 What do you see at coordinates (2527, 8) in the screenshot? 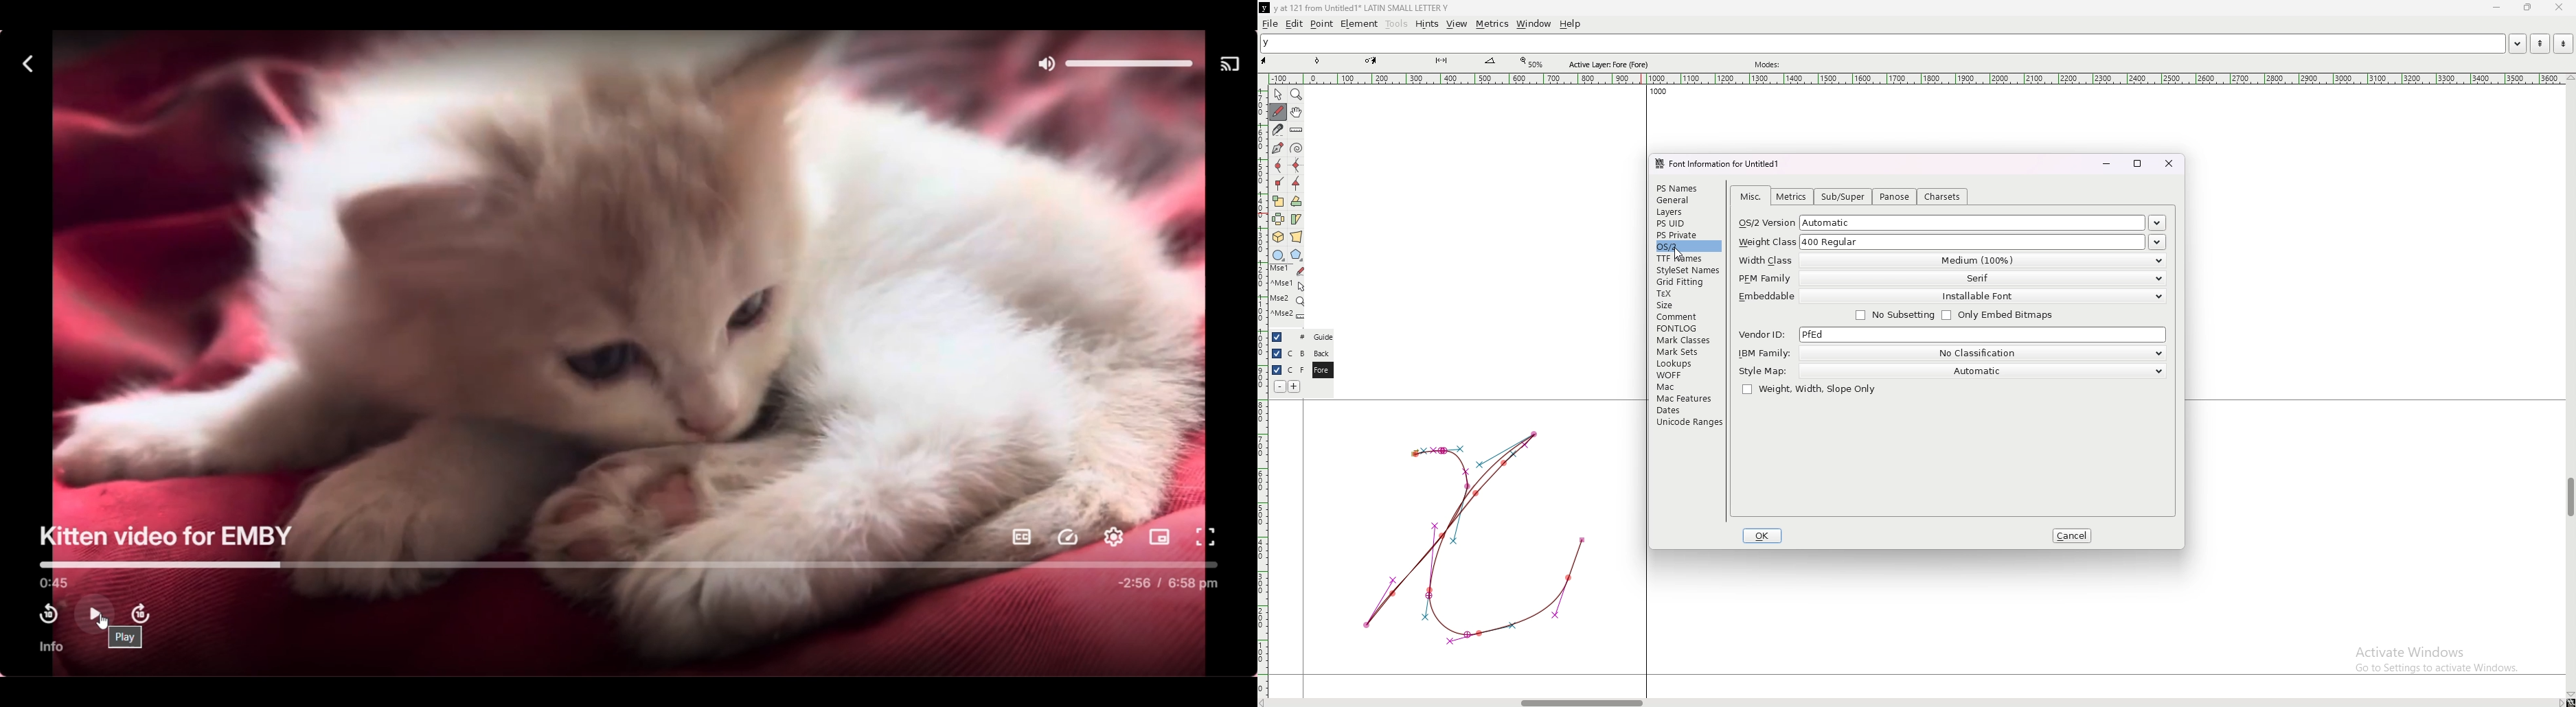
I see `resize` at bounding box center [2527, 8].